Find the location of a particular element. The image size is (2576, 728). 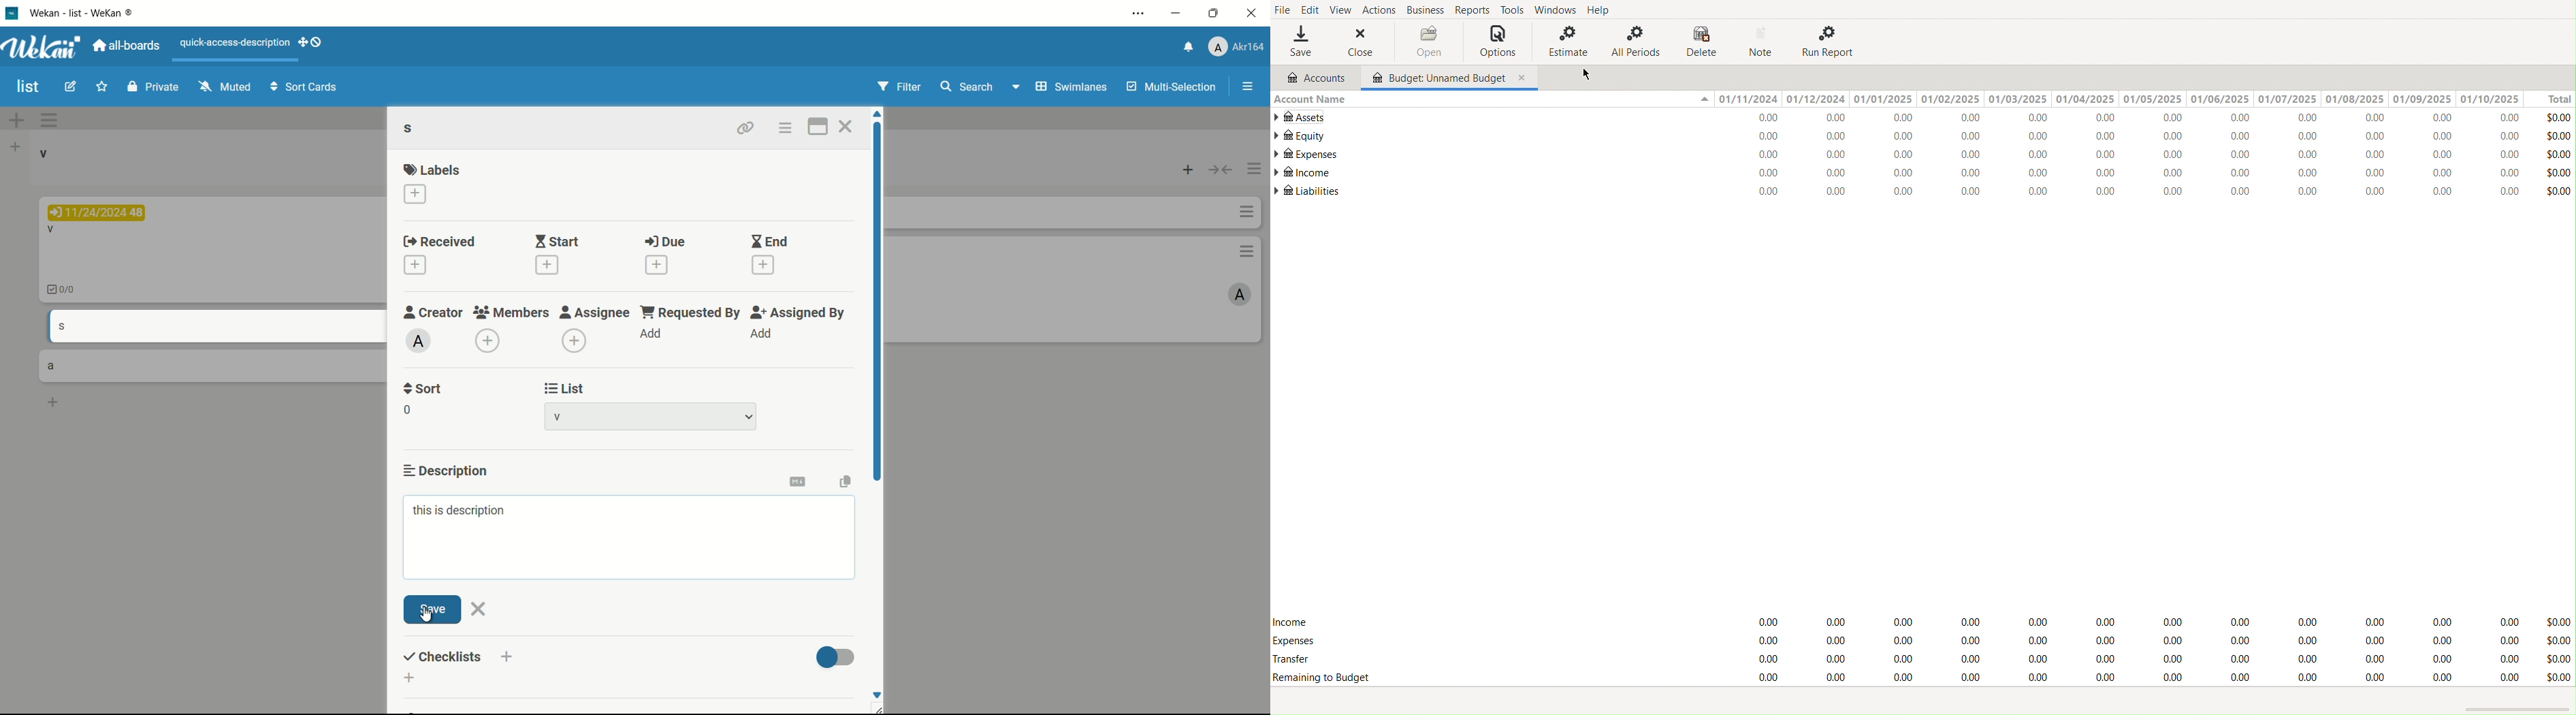

Business is located at coordinates (1423, 10).